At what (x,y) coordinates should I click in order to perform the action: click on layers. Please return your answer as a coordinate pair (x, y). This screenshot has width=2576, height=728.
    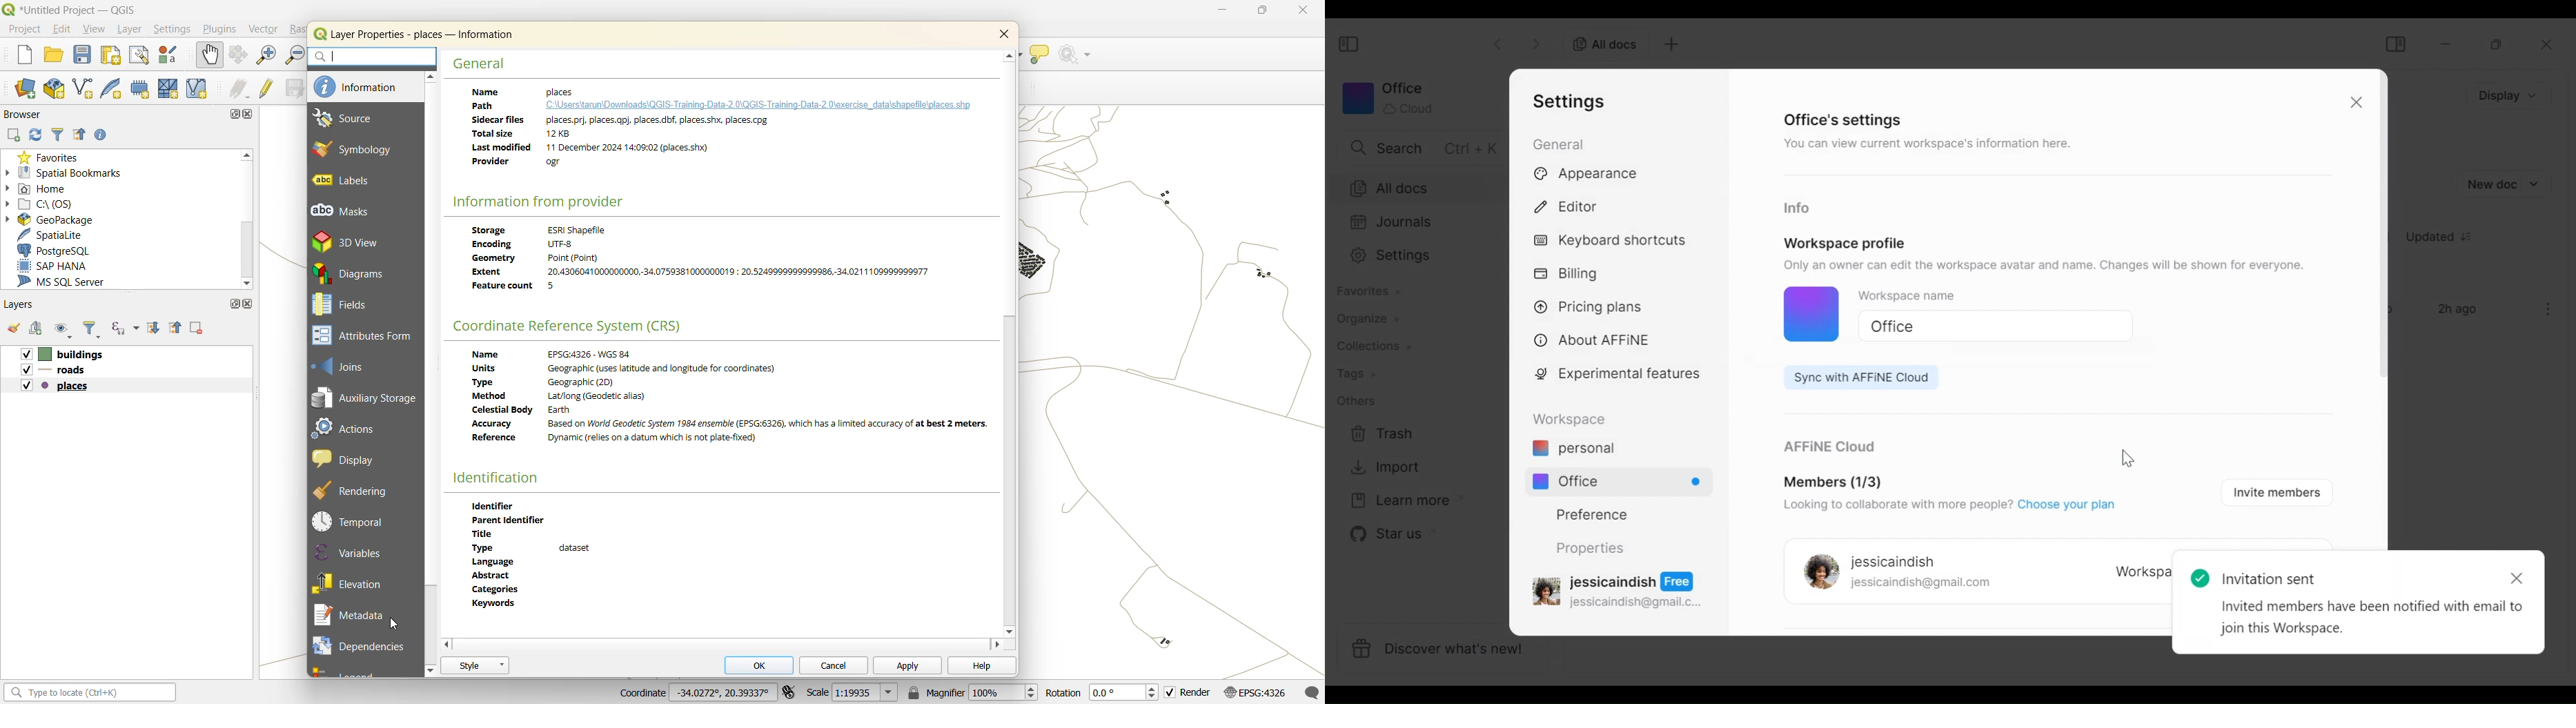
    Looking at the image, I should click on (58, 384).